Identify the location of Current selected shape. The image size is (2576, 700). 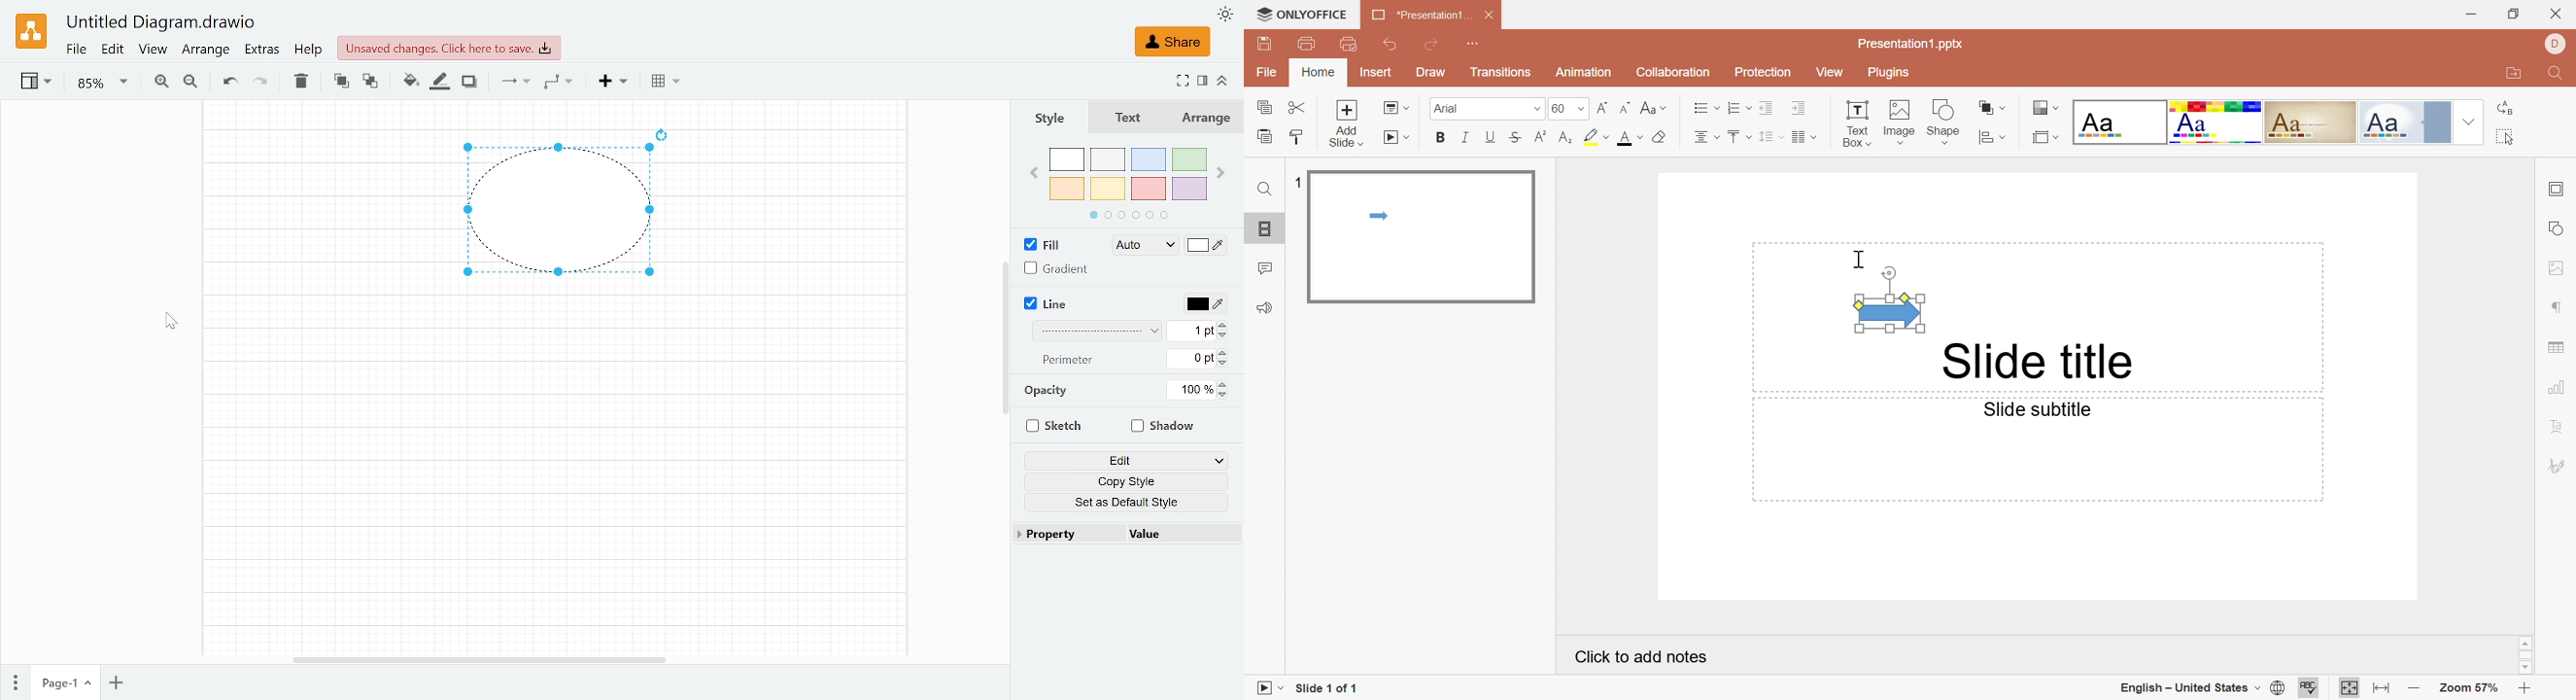
(550, 213).